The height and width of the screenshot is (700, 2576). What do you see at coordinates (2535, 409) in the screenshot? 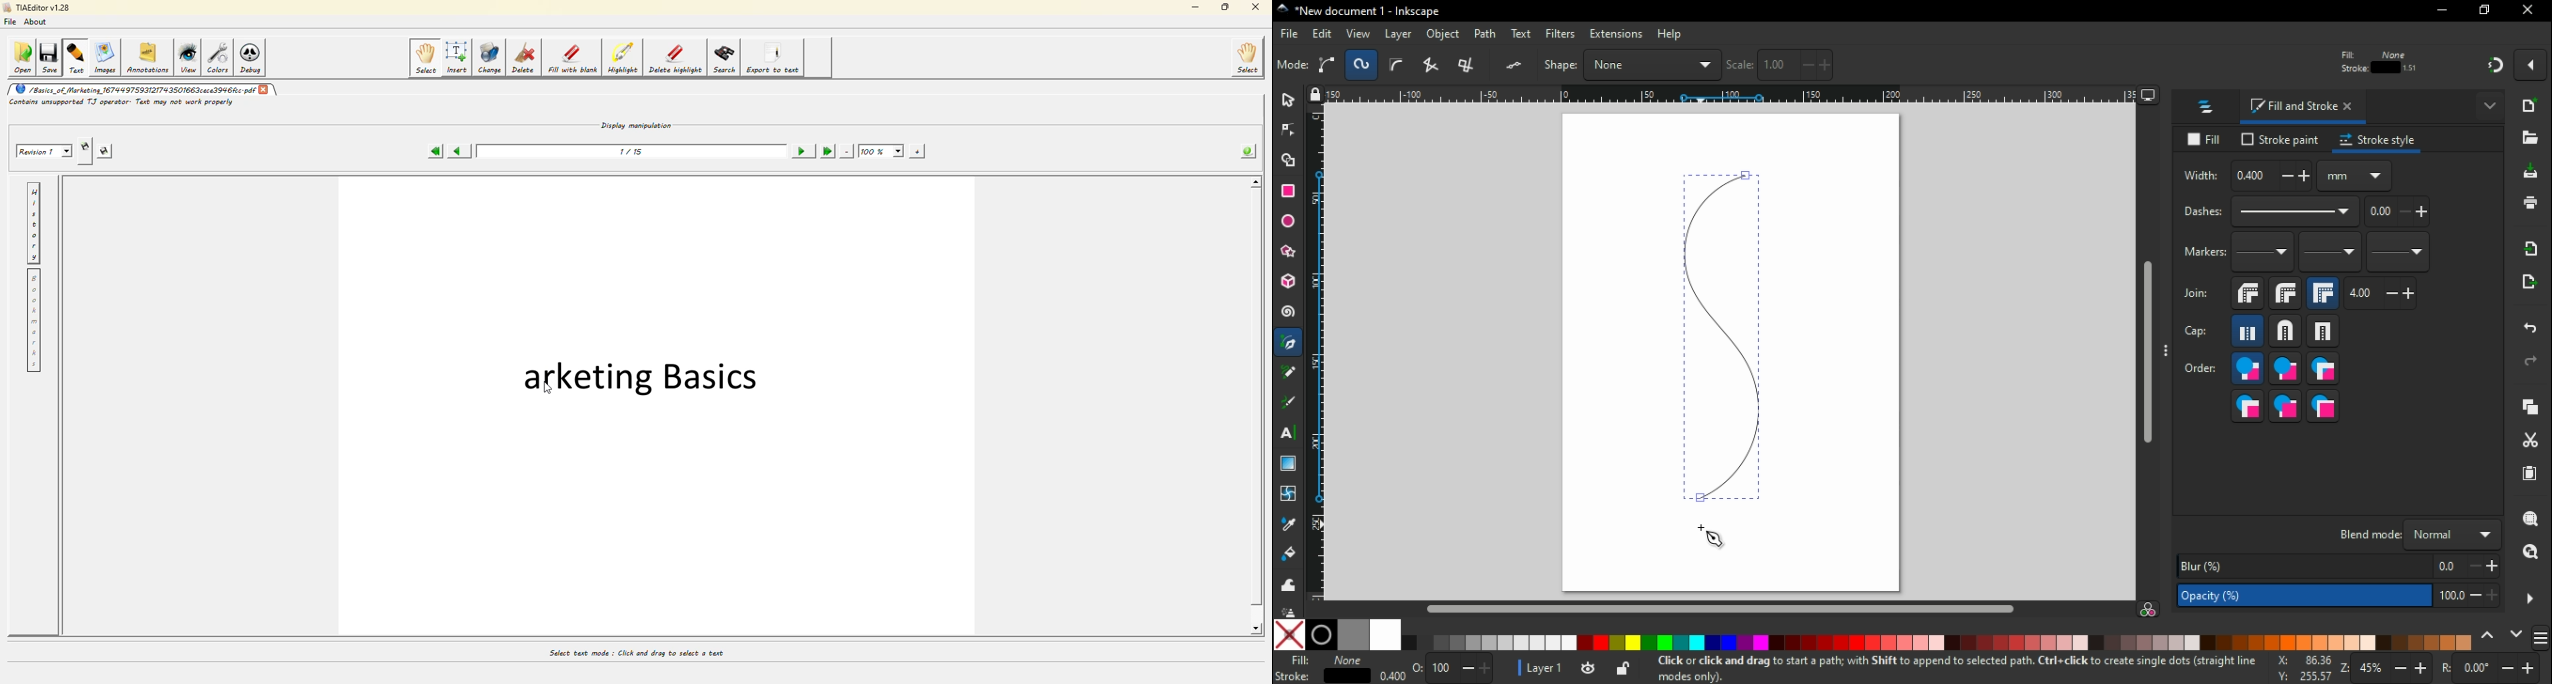
I see `copy` at bounding box center [2535, 409].